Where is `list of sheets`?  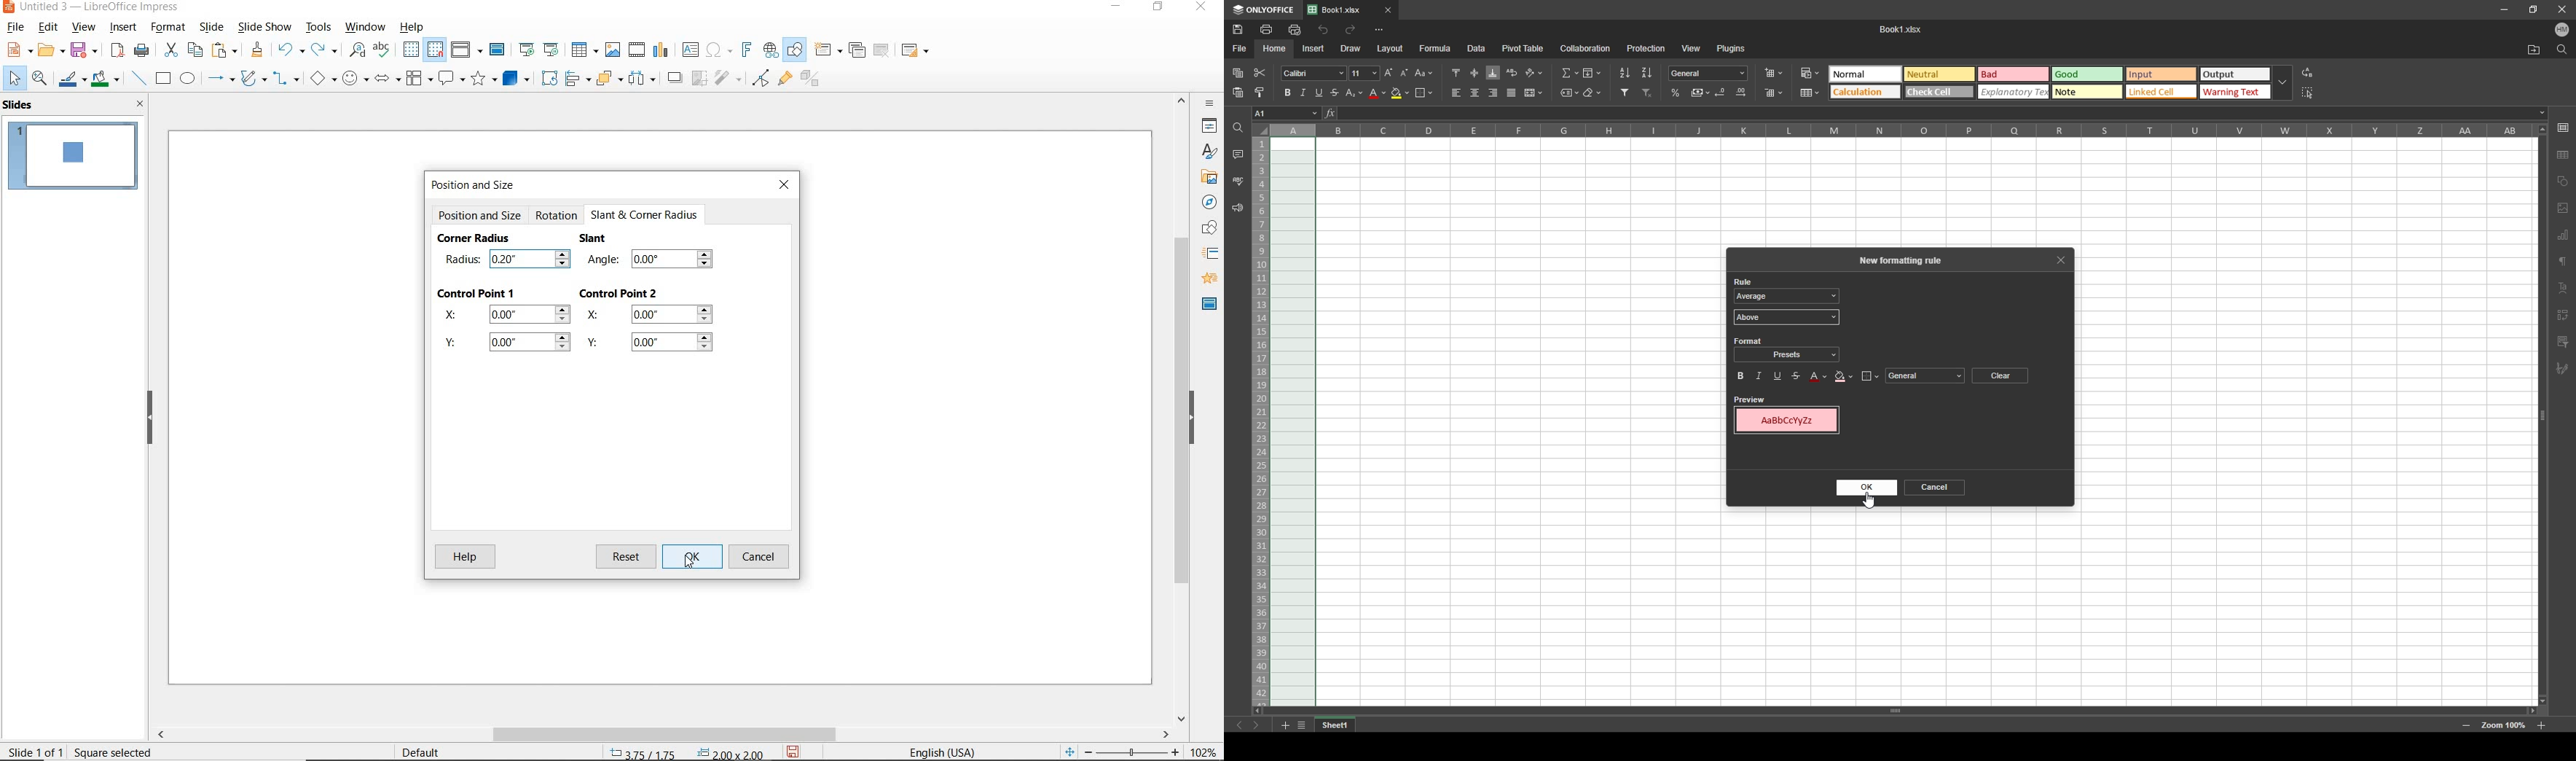 list of sheets is located at coordinates (1301, 726).